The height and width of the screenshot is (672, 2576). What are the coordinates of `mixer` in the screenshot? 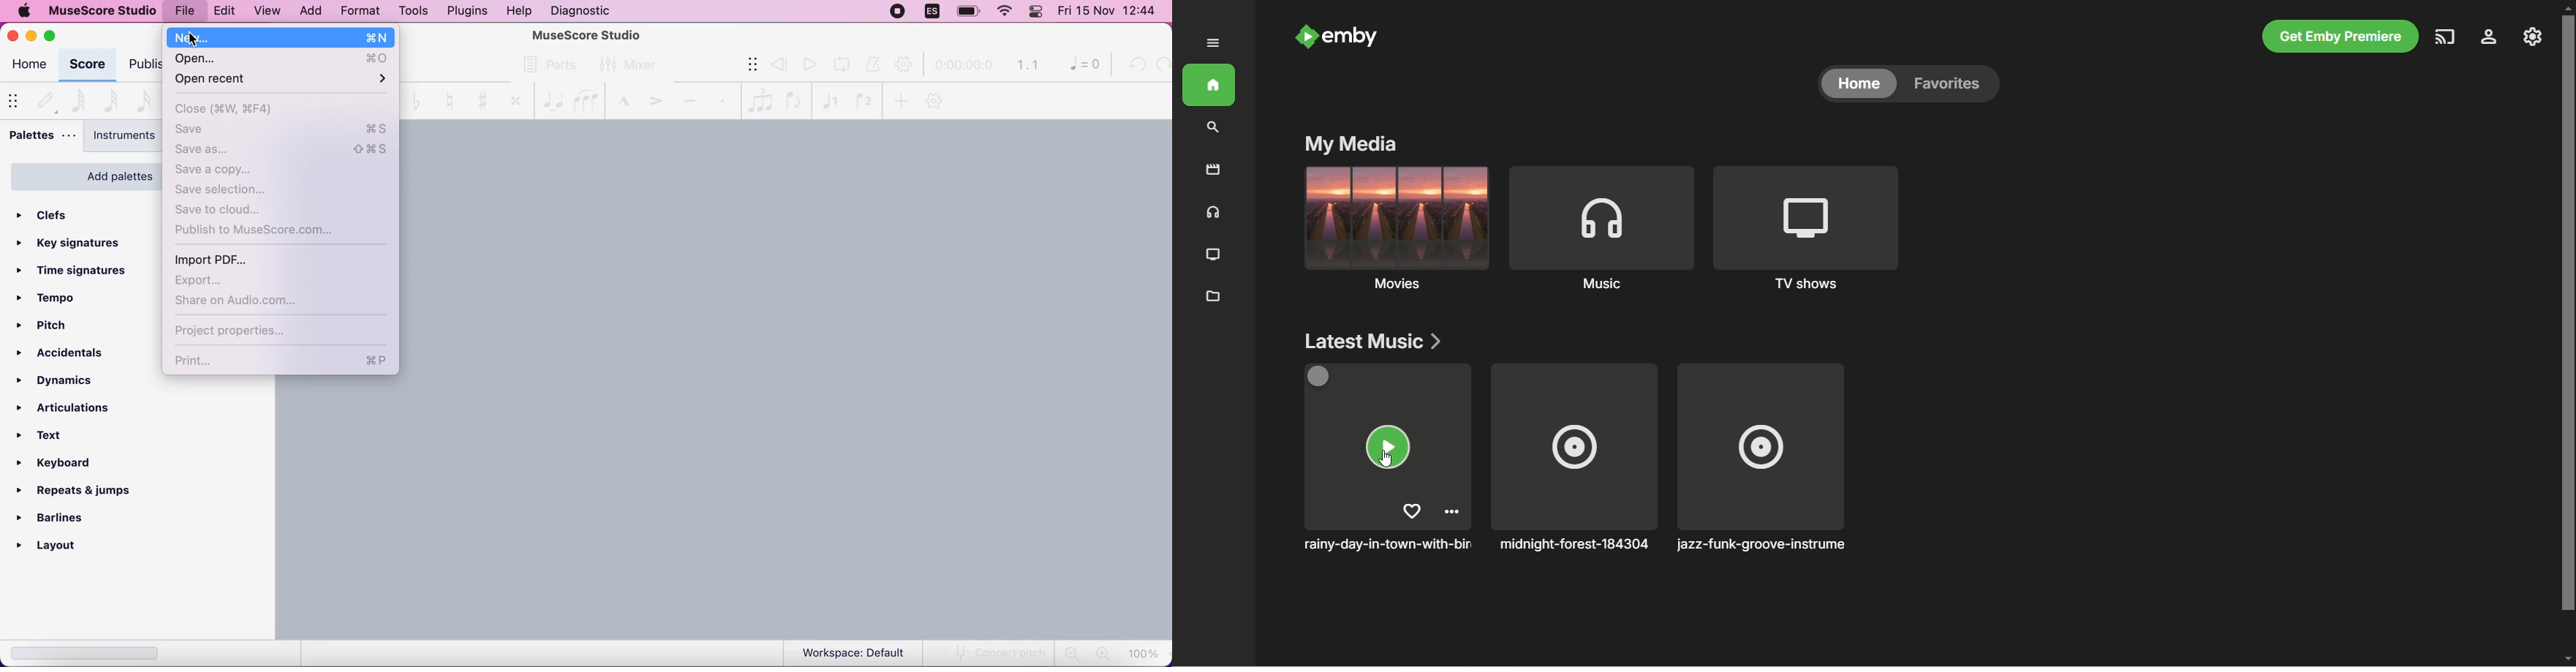 It's located at (636, 65).